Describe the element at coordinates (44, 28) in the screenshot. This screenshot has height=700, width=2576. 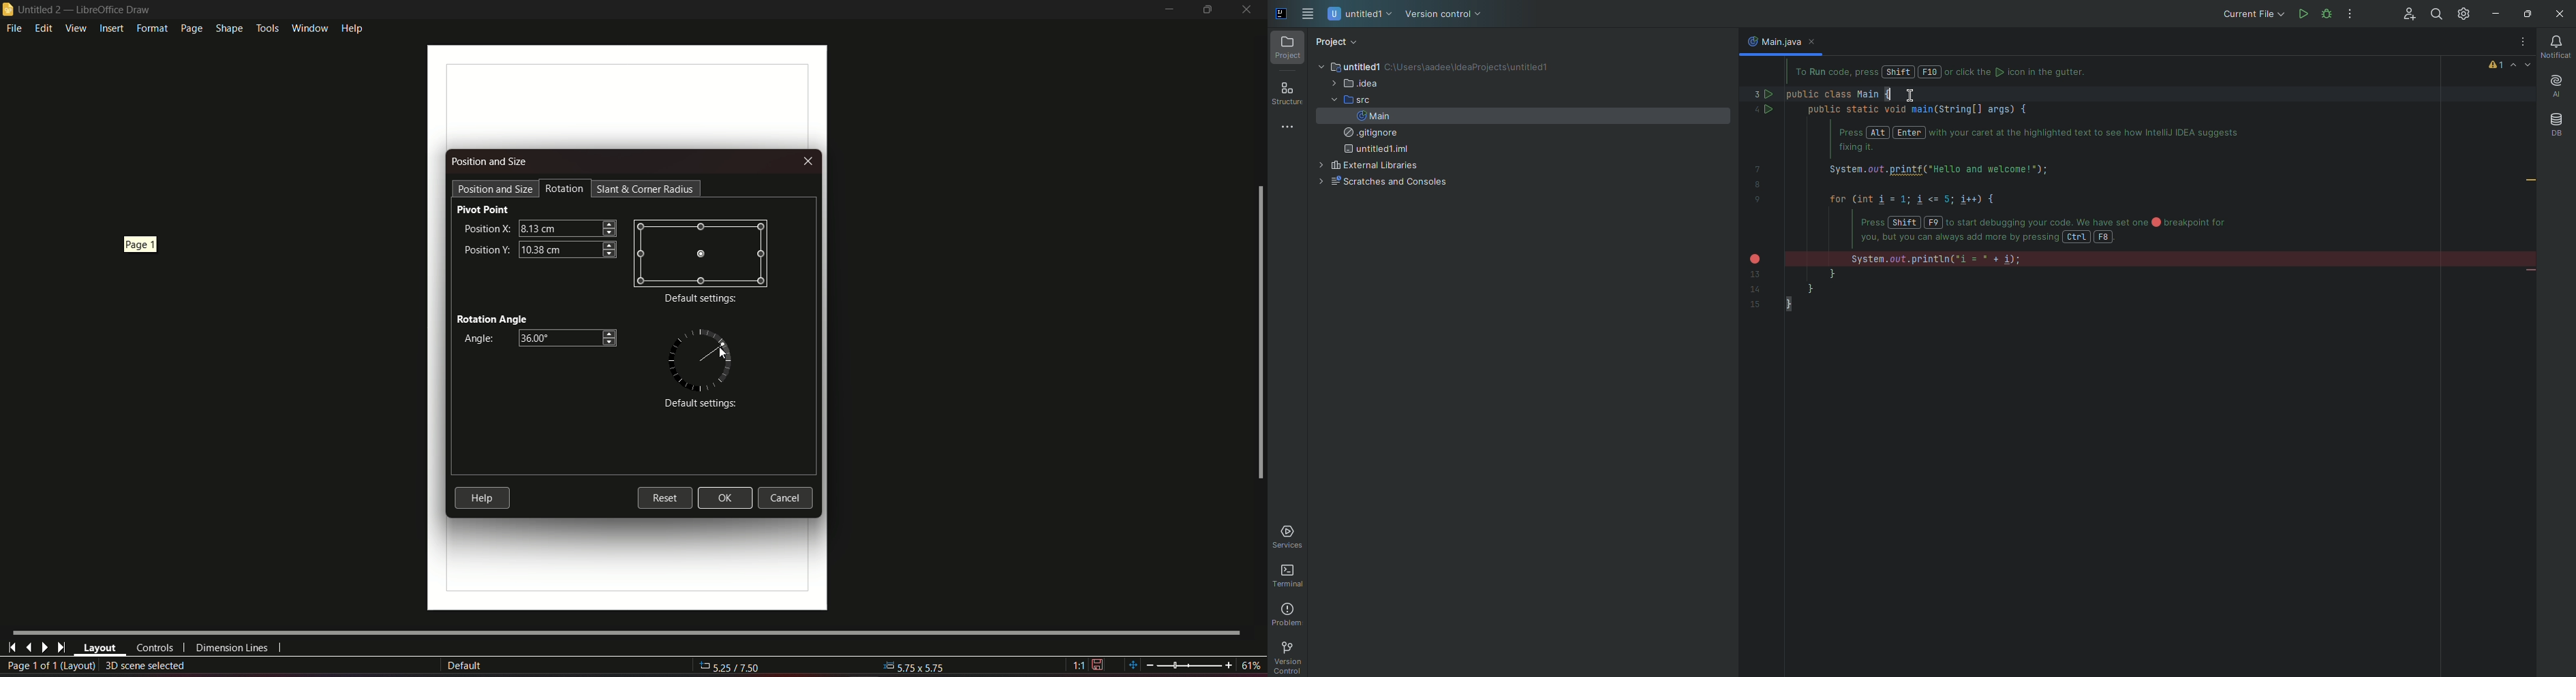
I see `edit` at that location.